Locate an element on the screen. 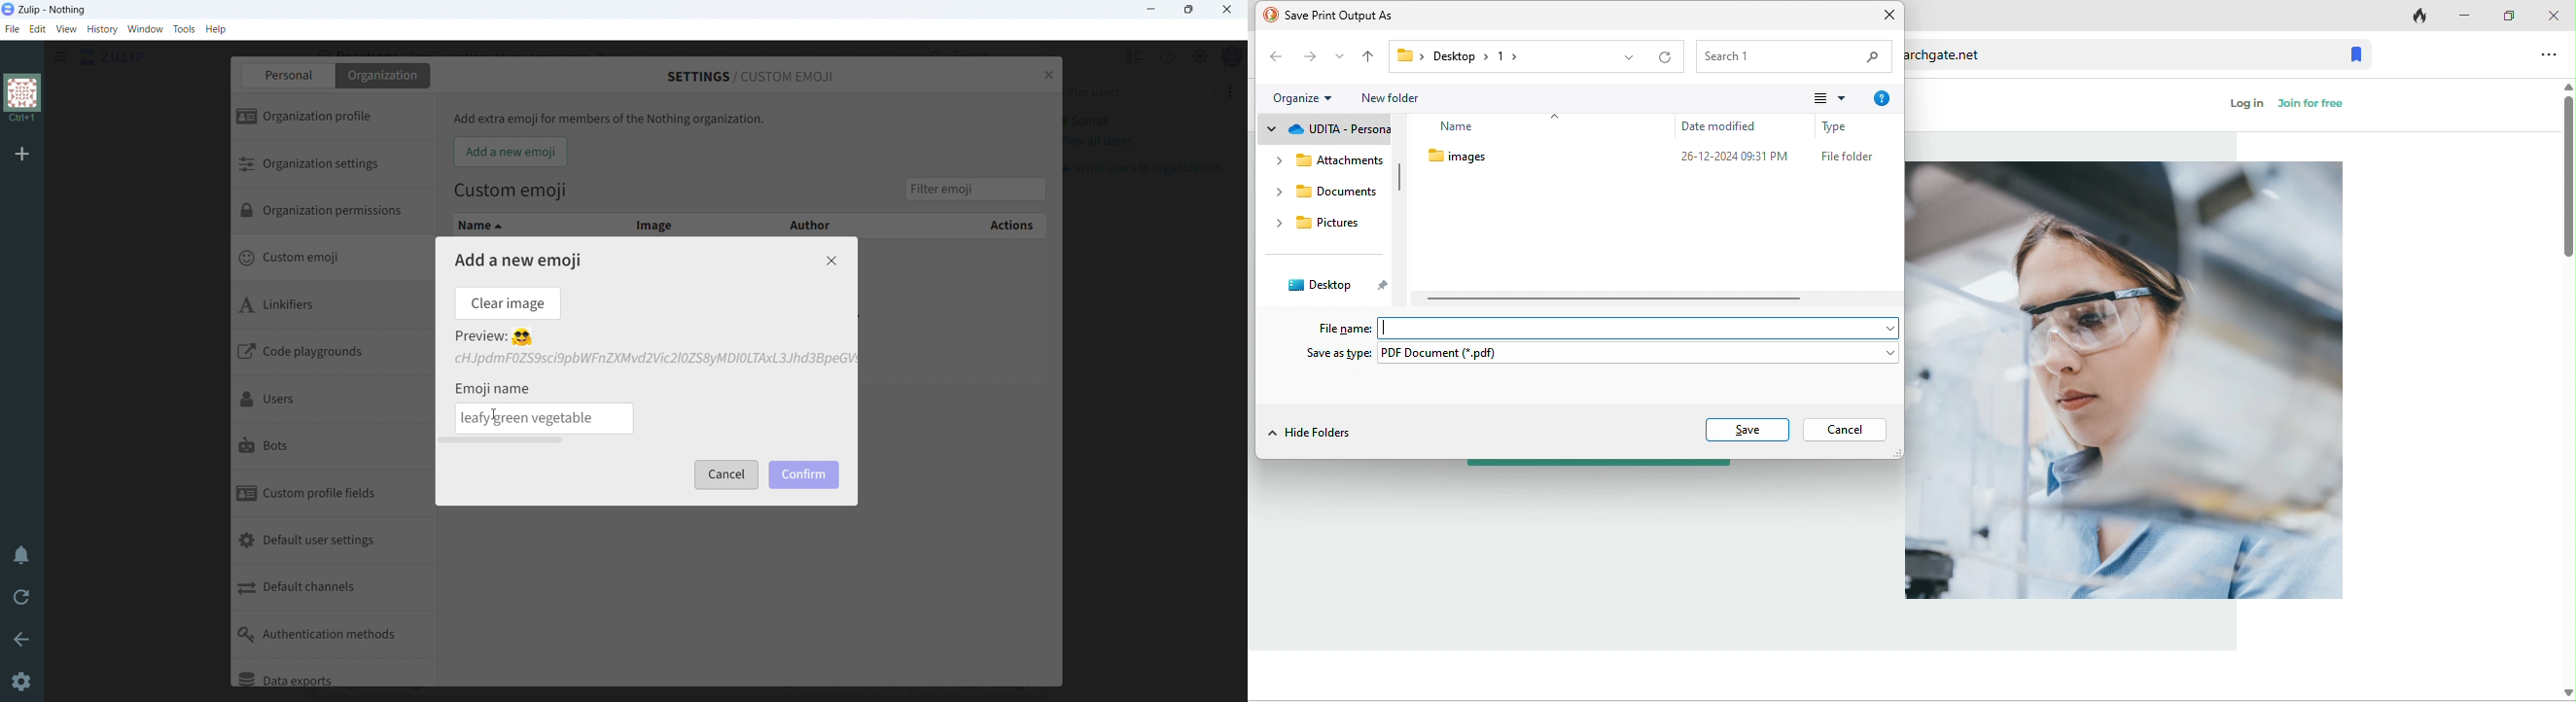 This screenshot has width=2576, height=728. actions is located at coordinates (966, 226).